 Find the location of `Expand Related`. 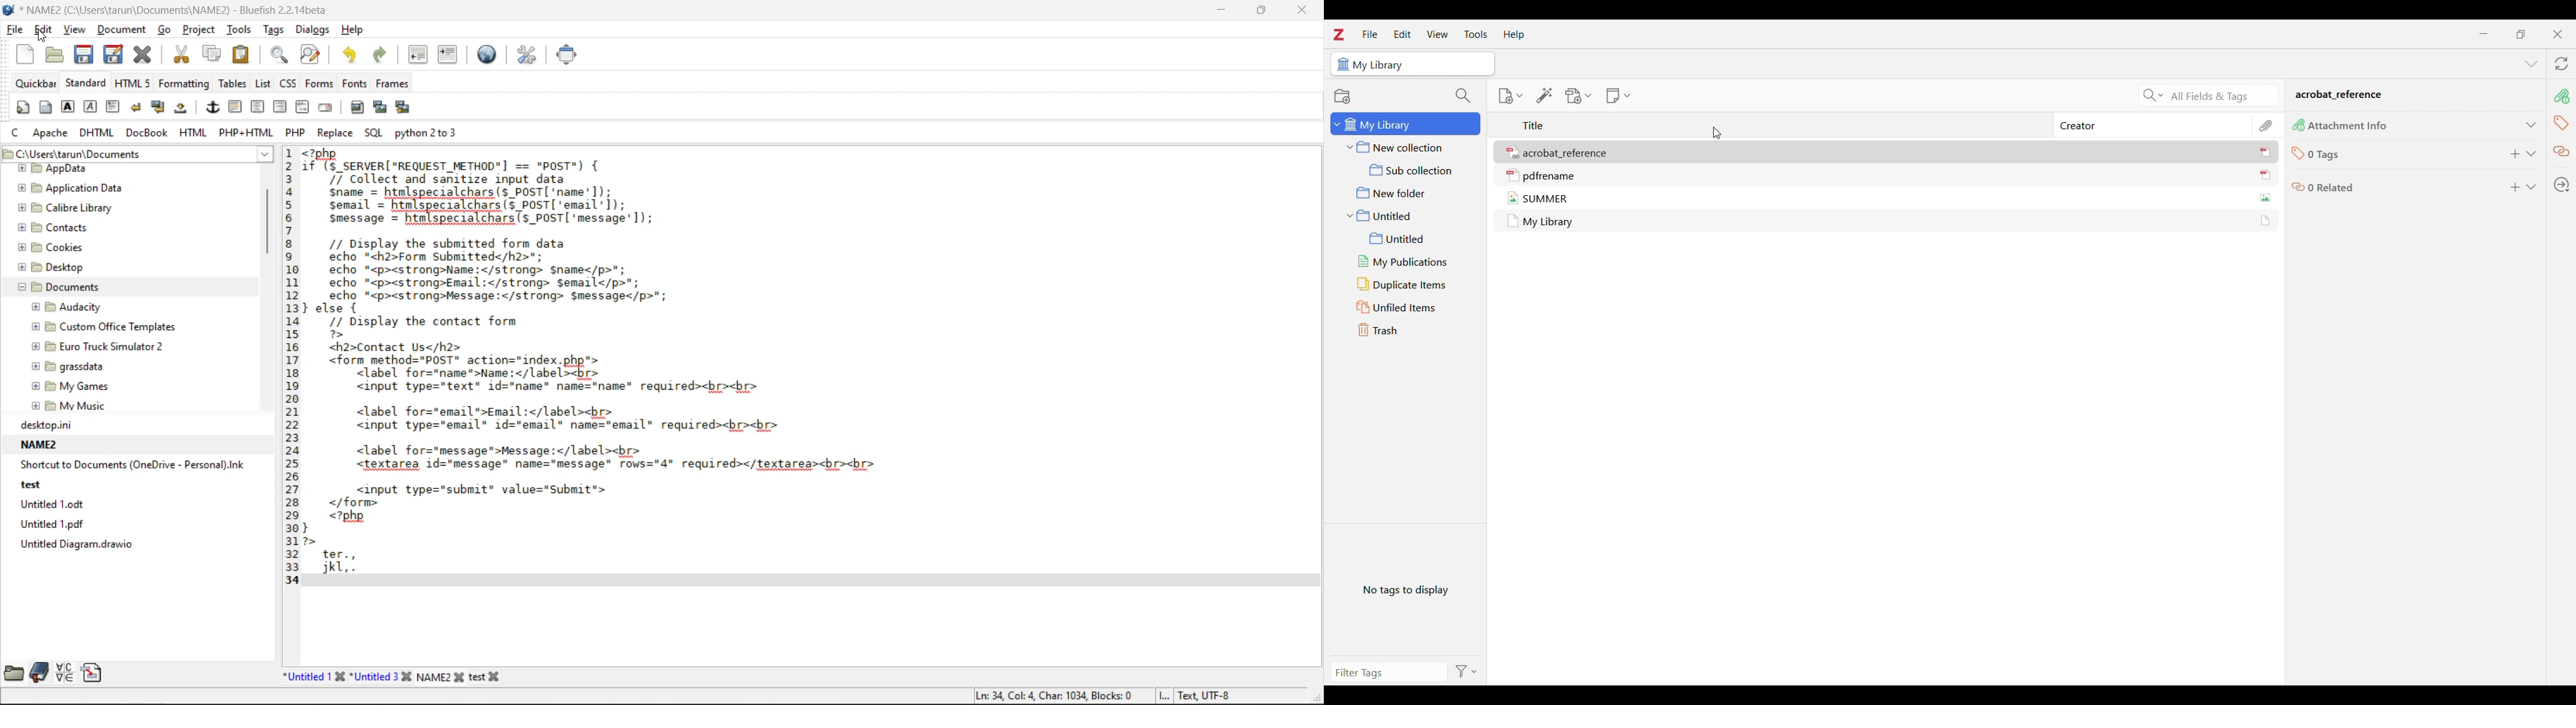

Expand Related is located at coordinates (2532, 187).